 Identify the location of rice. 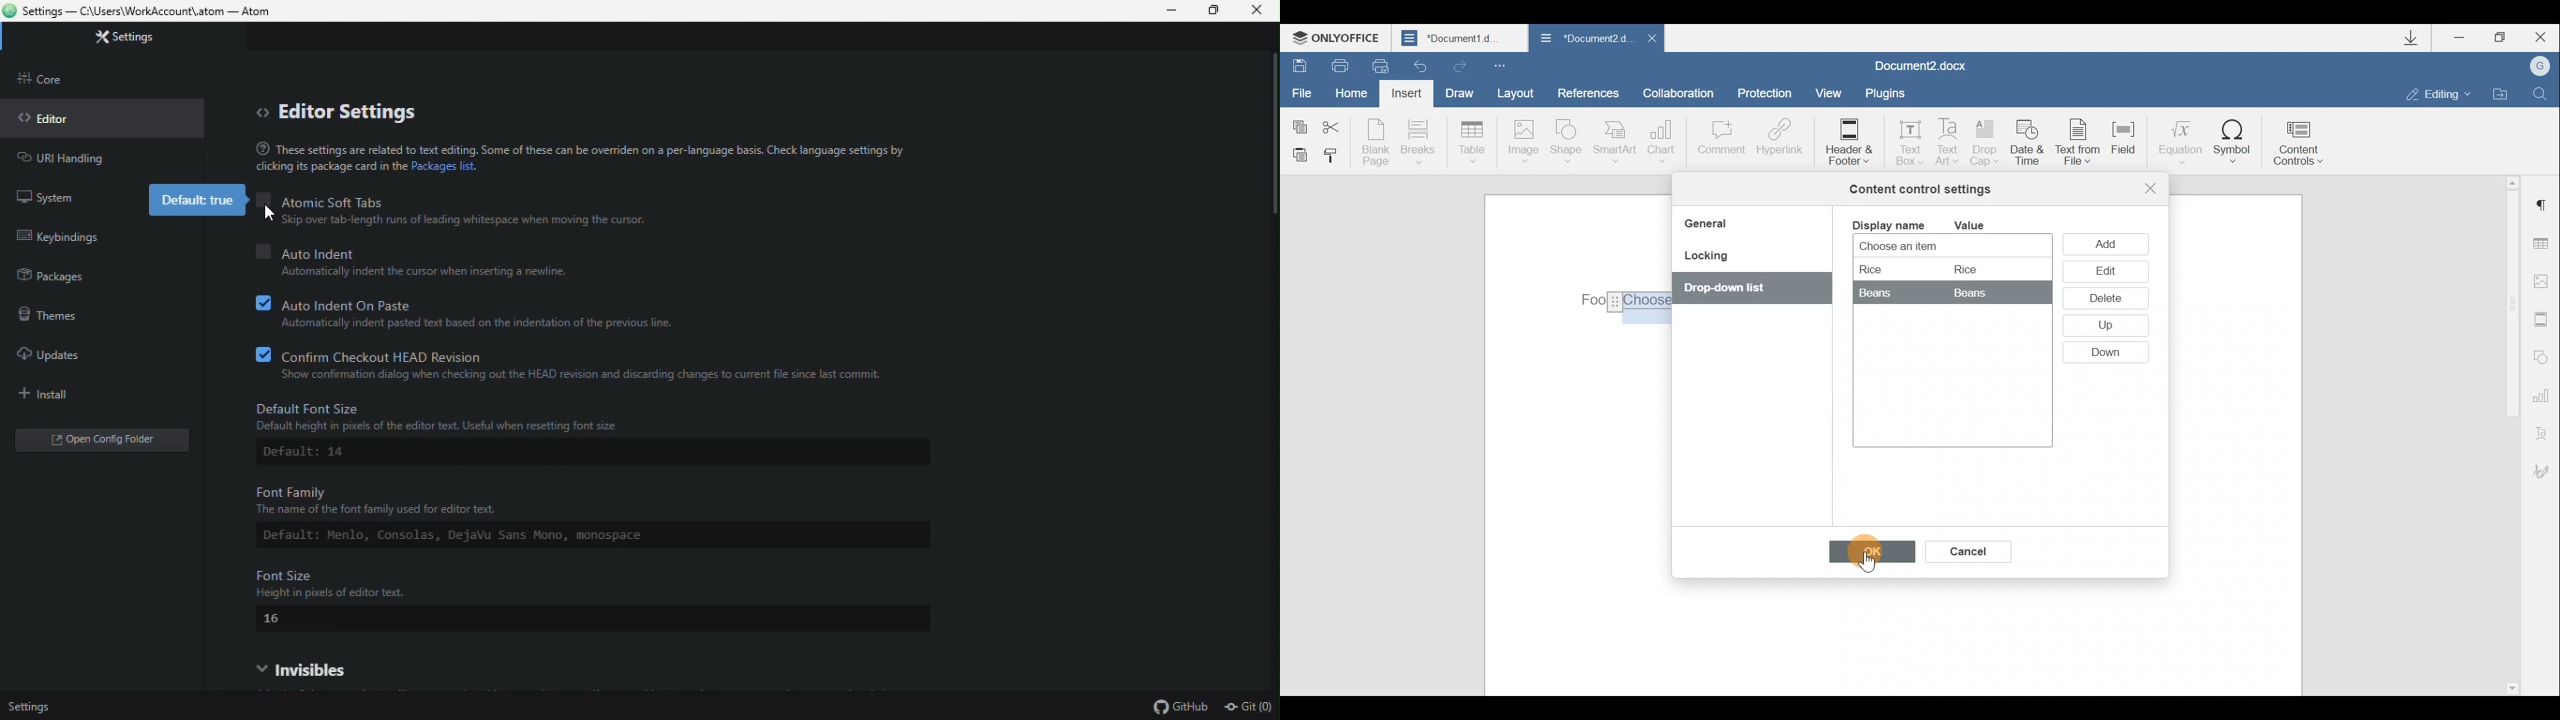
(1928, 268).